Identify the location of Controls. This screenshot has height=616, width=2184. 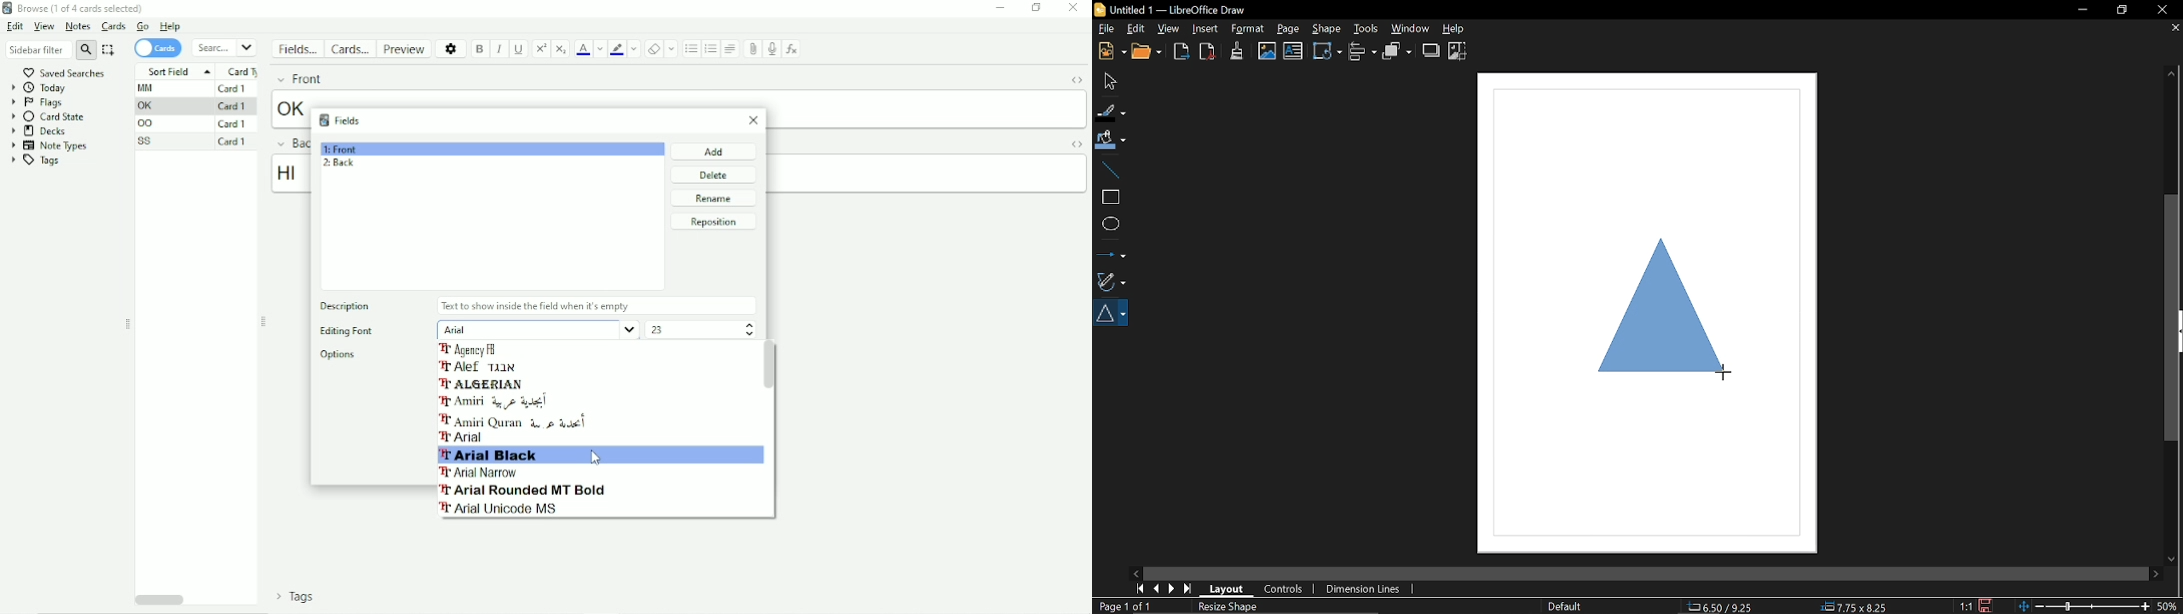
(1284, 590).